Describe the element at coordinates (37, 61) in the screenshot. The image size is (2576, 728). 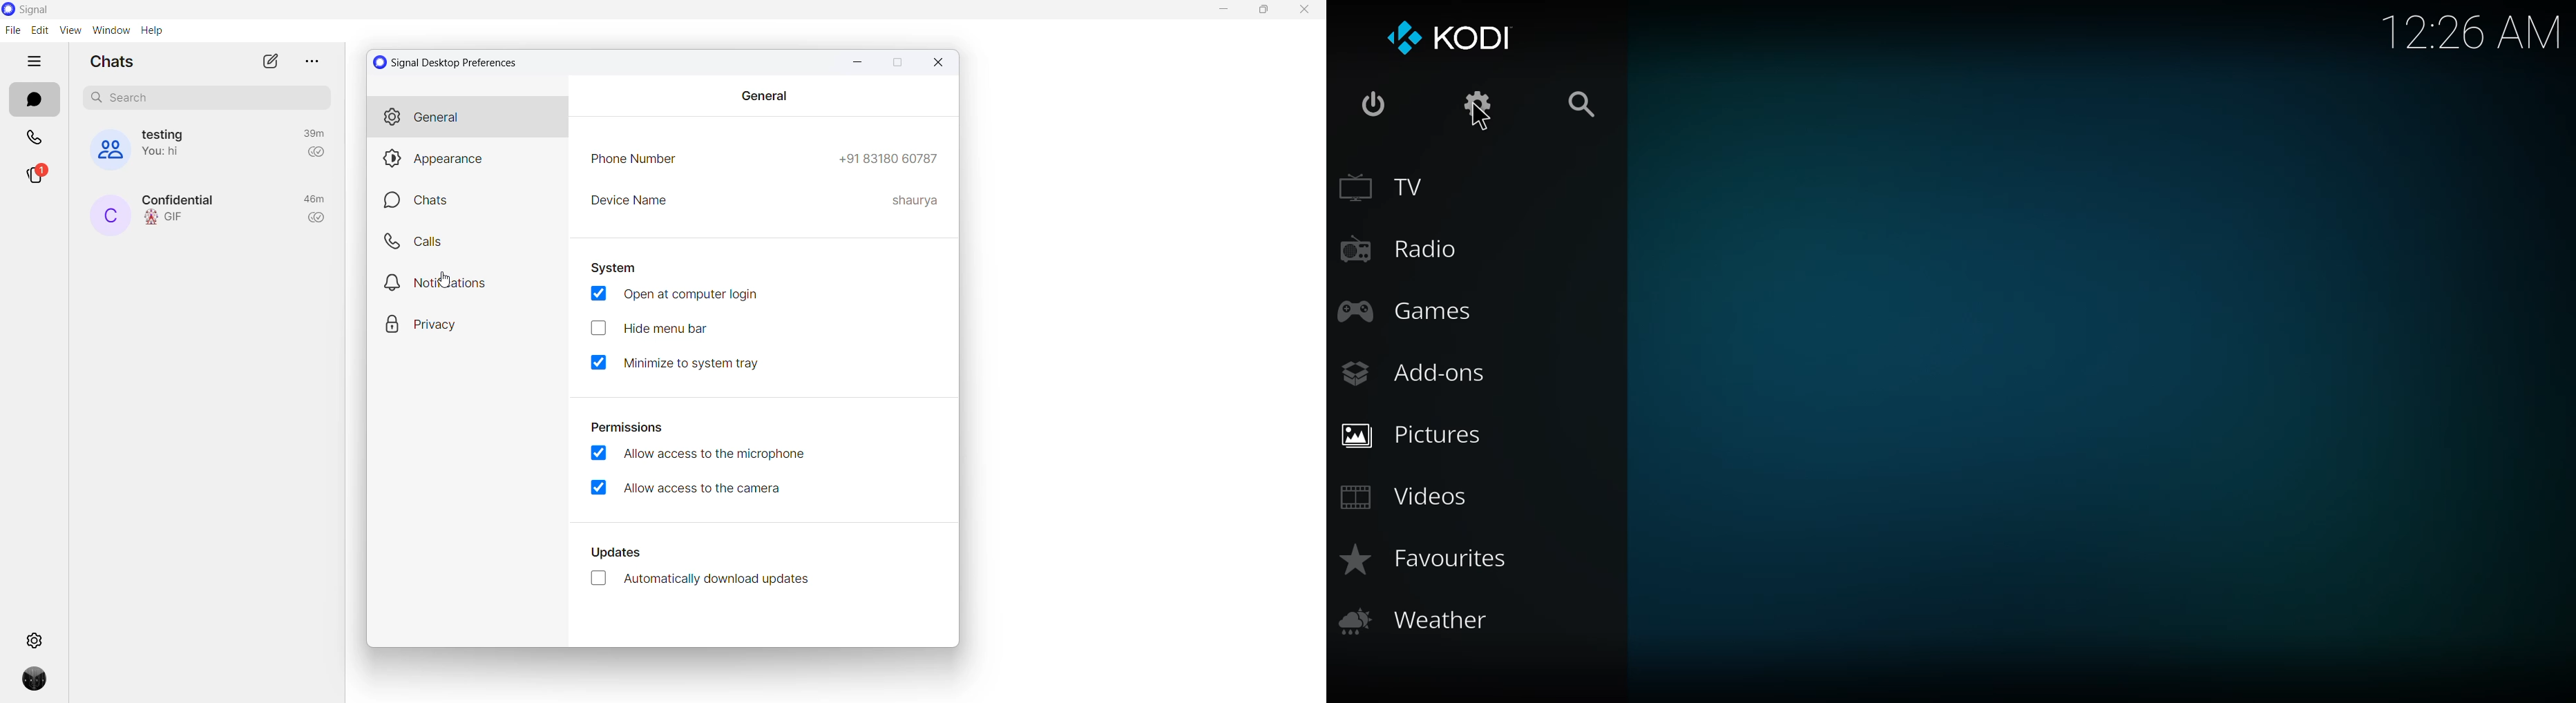
I see `hide tabs` at that location.